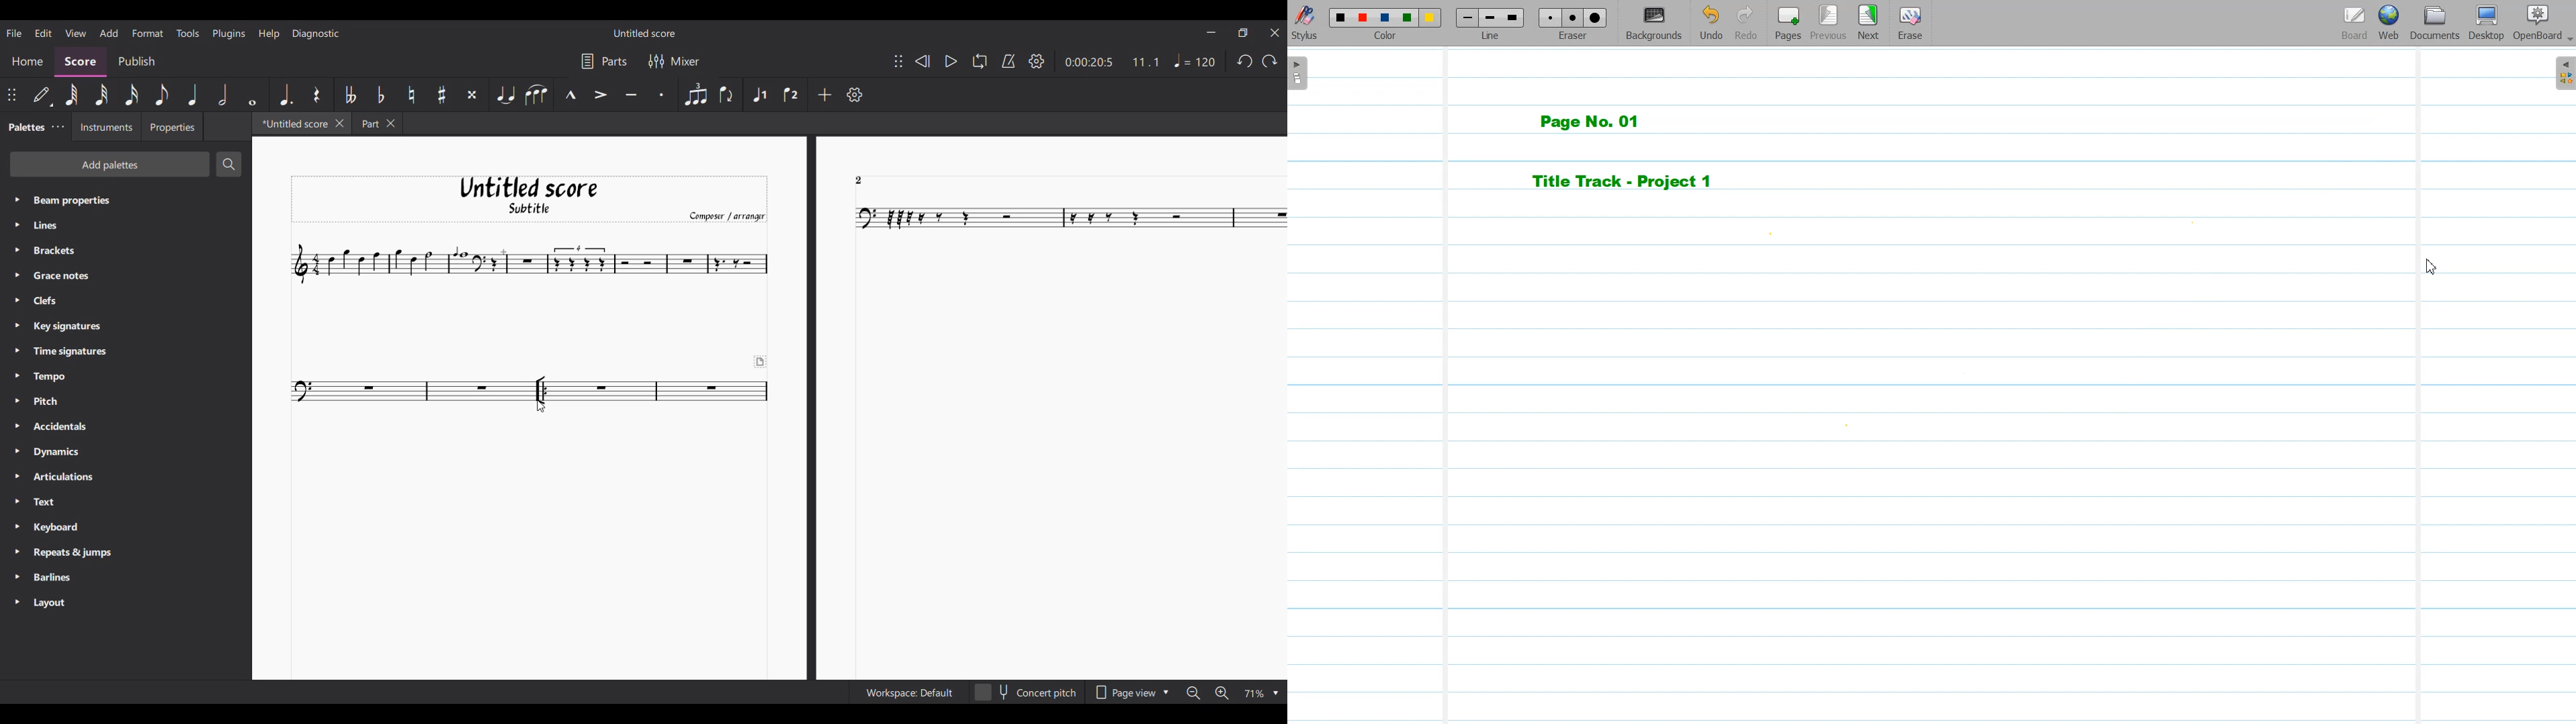 The height and width of the screenshot is (728, 2576). What do you see at coordinates (109, 33) in the screenshot?
I see `Add menu` at bounding box center [109, 33].